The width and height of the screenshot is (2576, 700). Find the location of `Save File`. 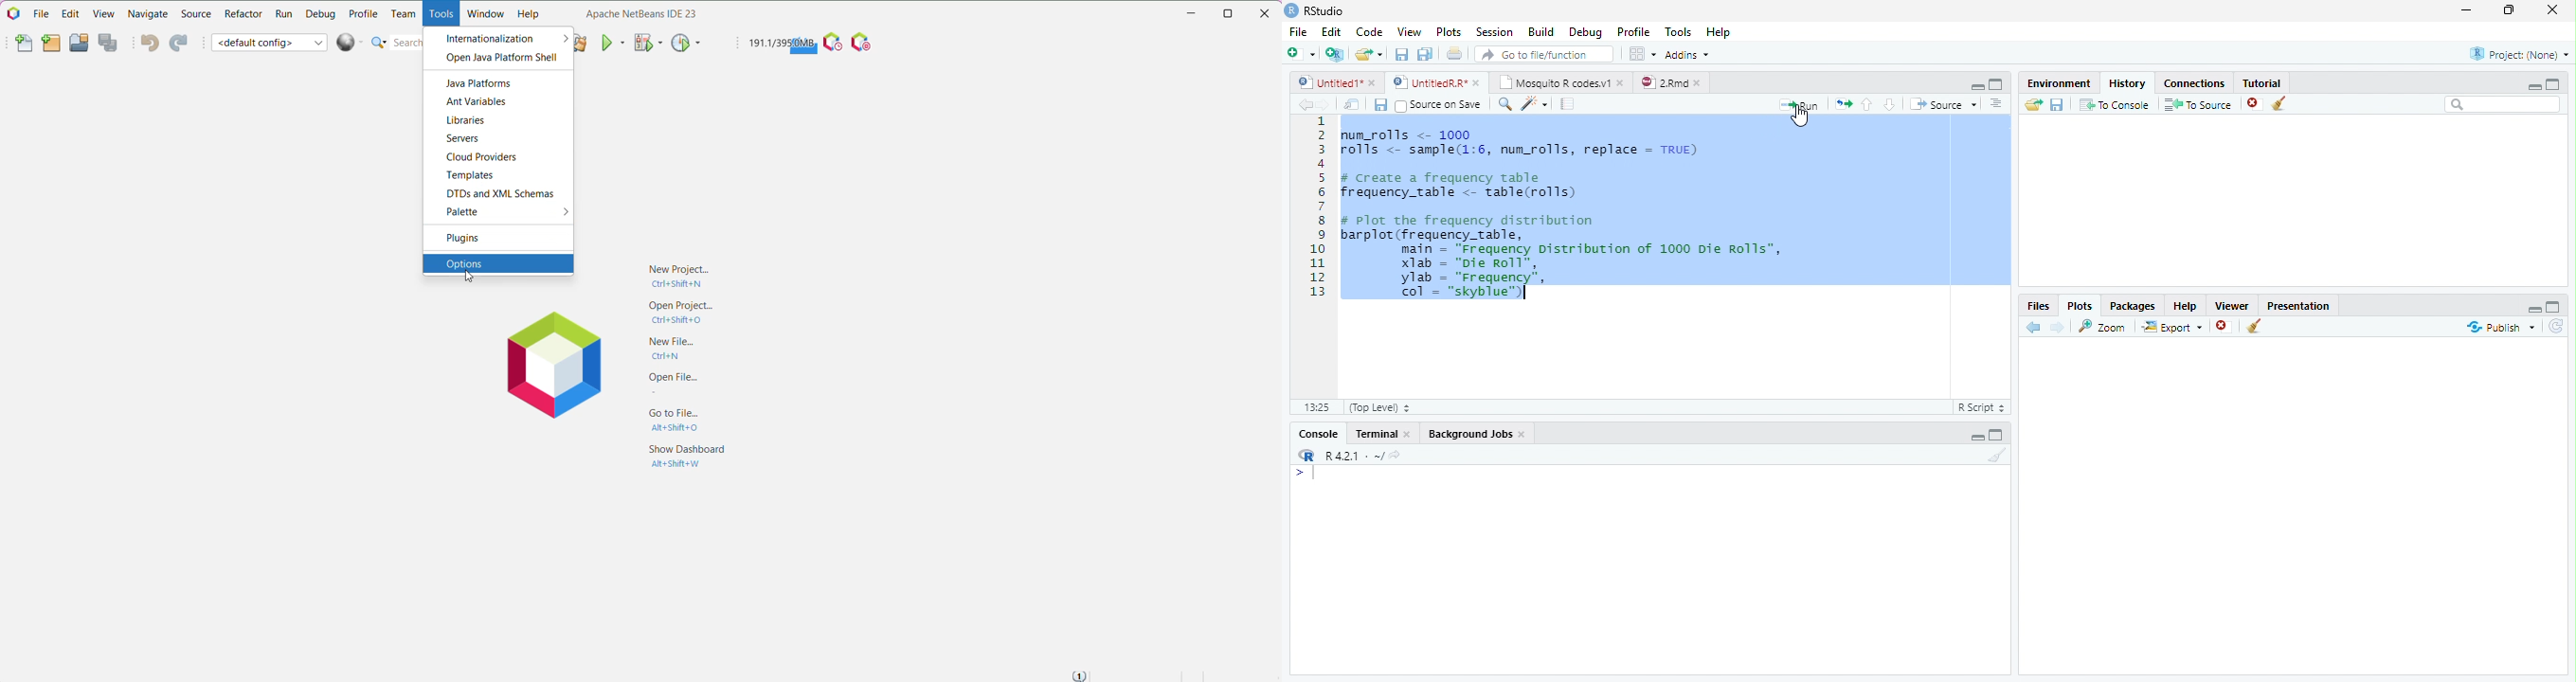

Save File is located at coordinates (2058, 104).